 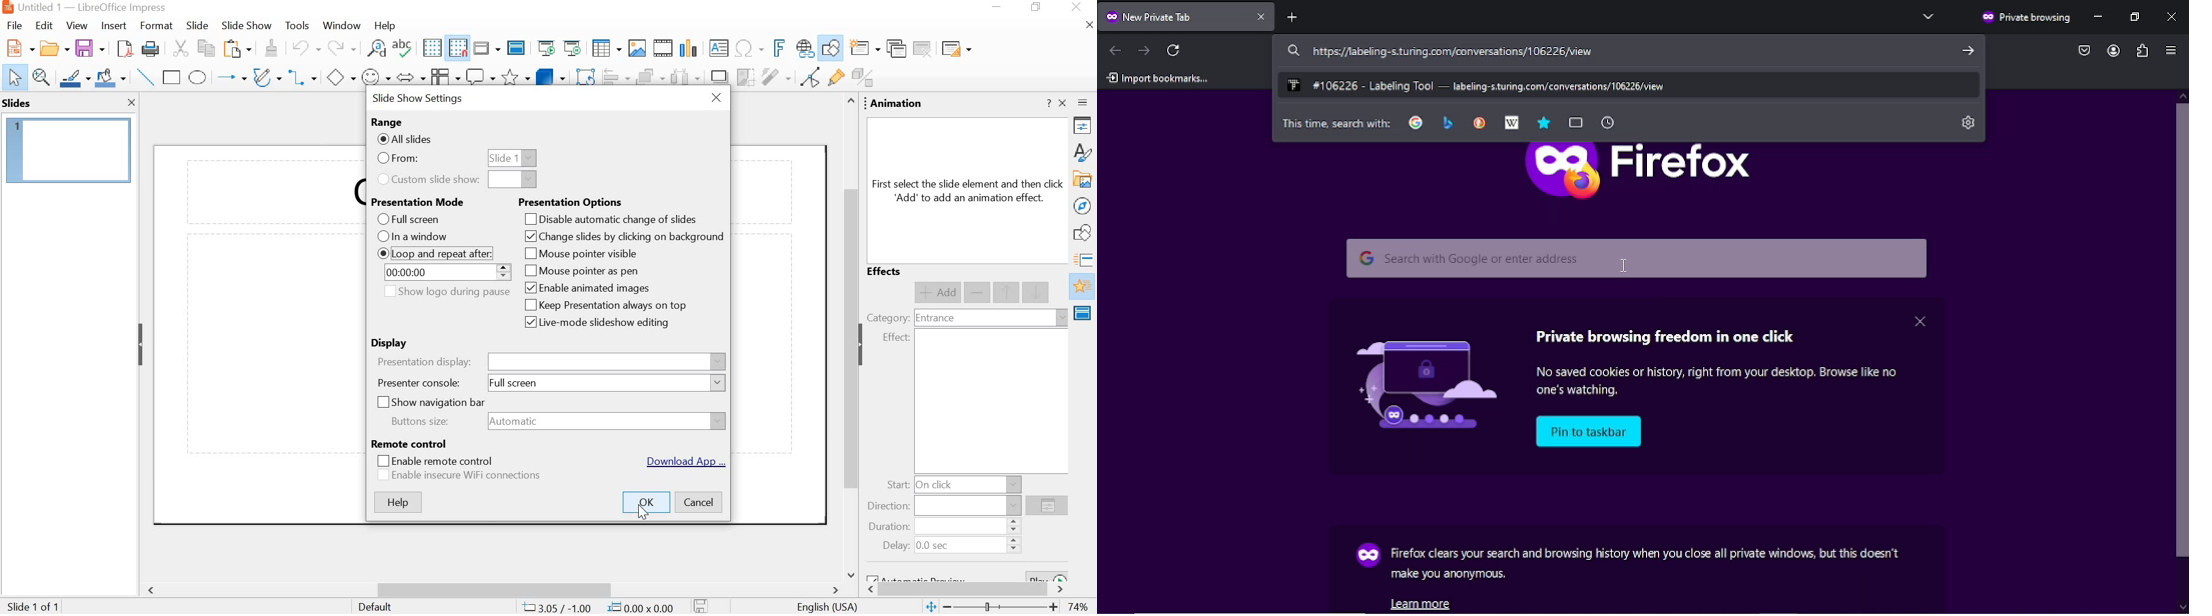 I want to click on pin to taskbar, so click(x=1591, y=432).